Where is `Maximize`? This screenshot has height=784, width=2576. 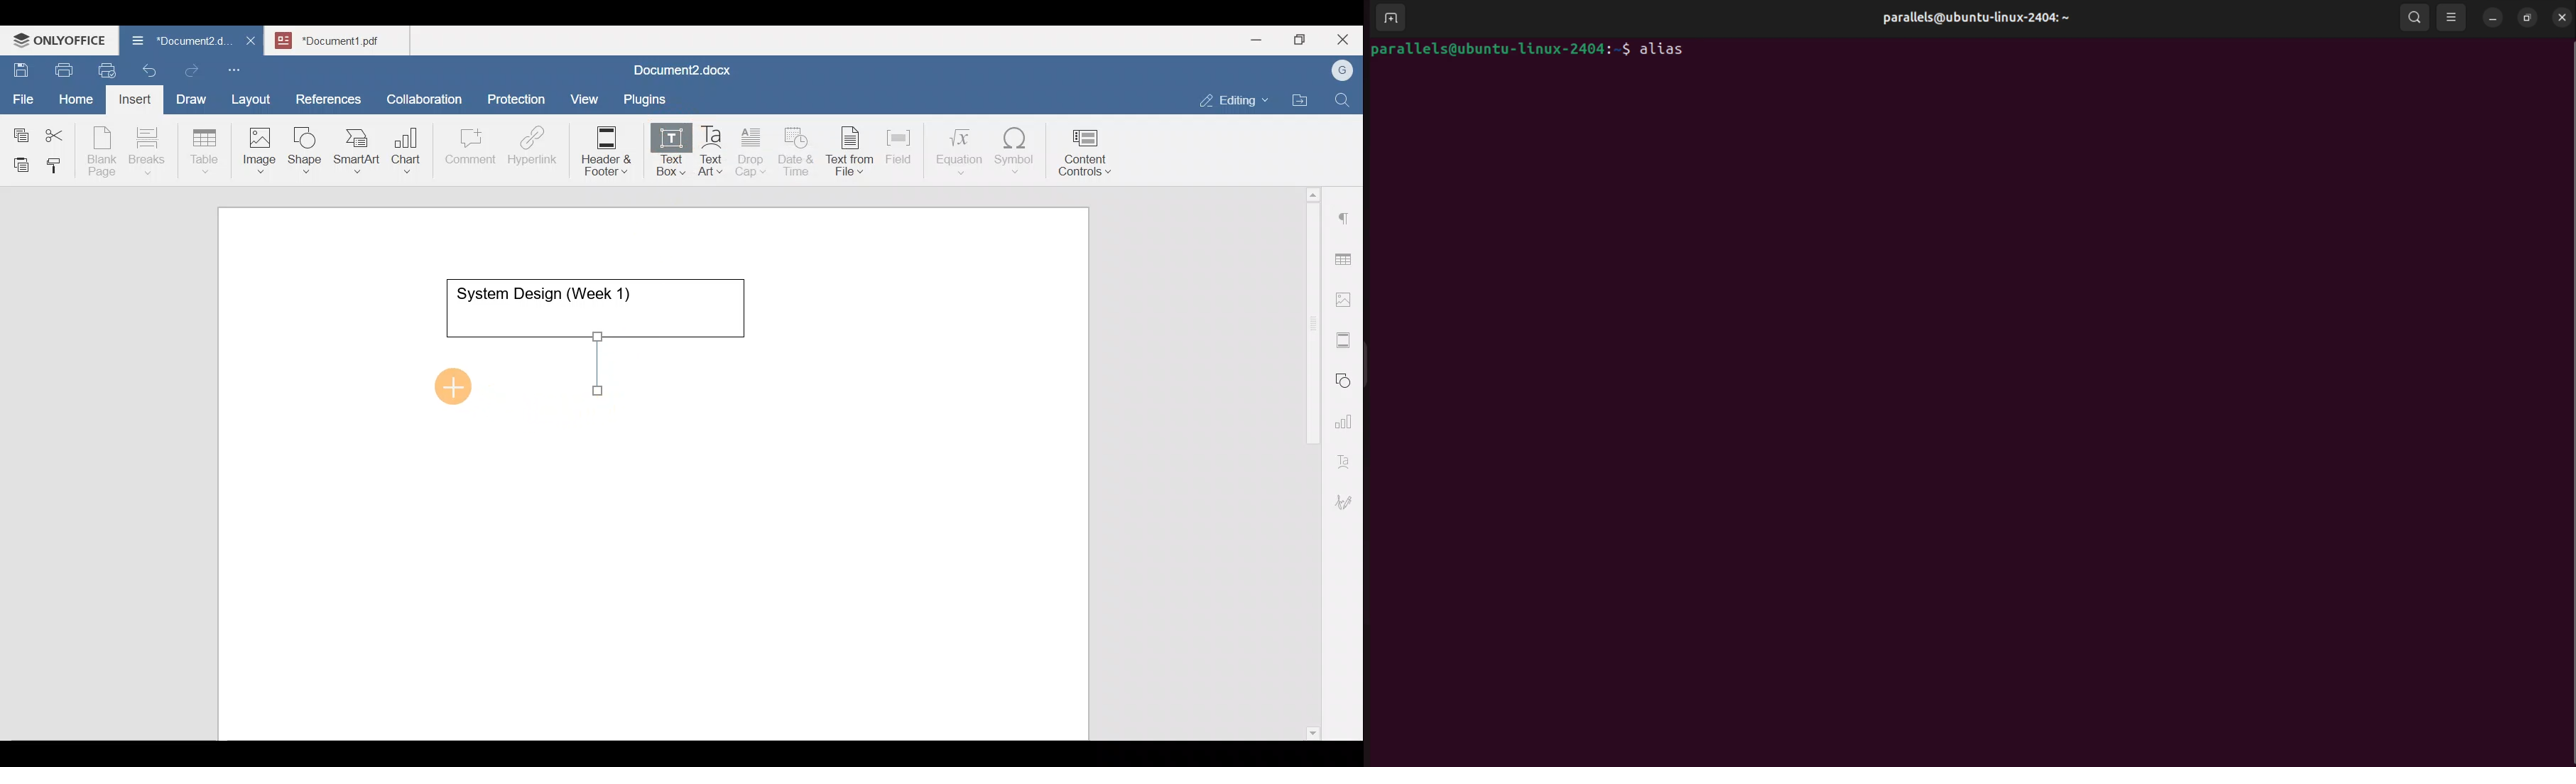
Maximize is located at coordinates (1303, 40).